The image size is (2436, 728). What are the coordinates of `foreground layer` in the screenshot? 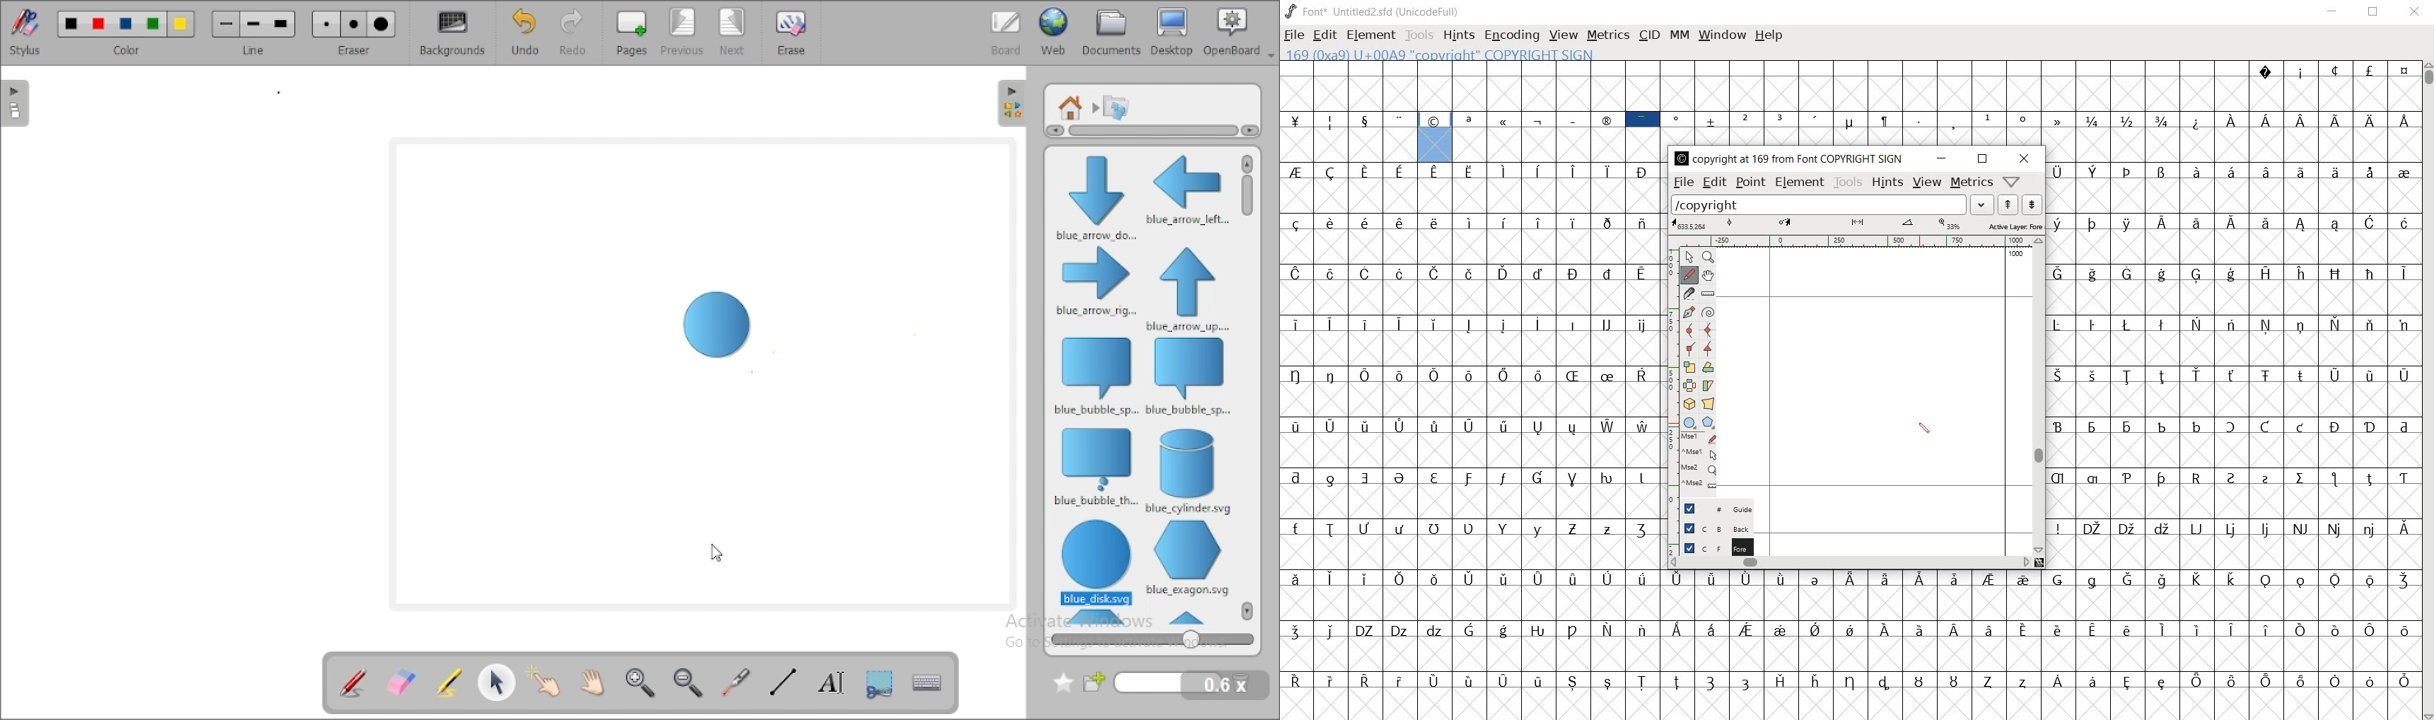 It's located at (1710, 547).